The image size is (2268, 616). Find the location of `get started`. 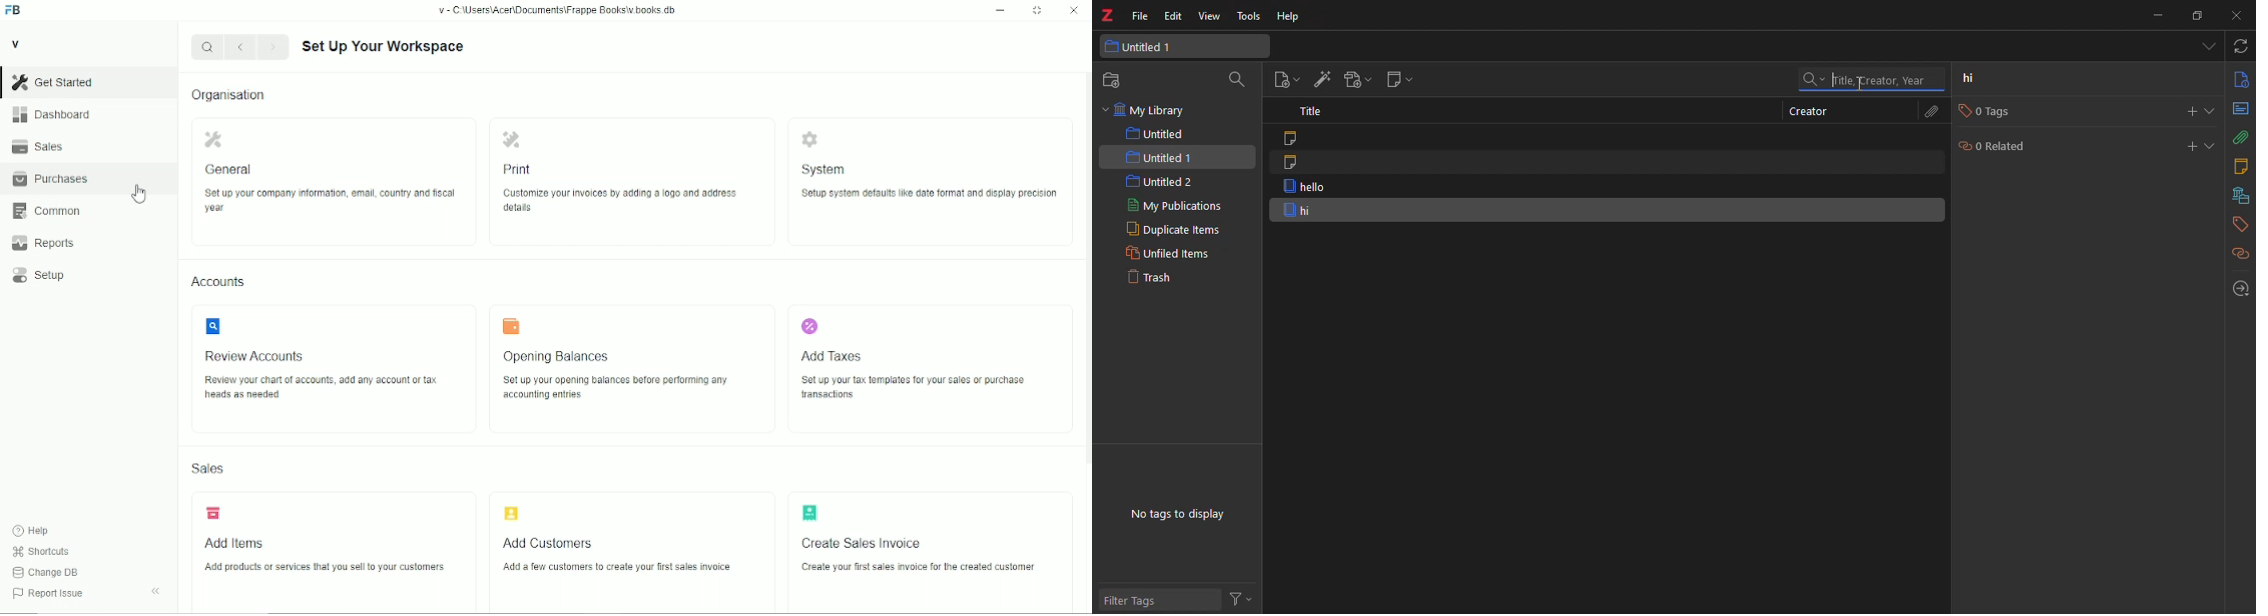

get started is located at coordinates (53, 82).